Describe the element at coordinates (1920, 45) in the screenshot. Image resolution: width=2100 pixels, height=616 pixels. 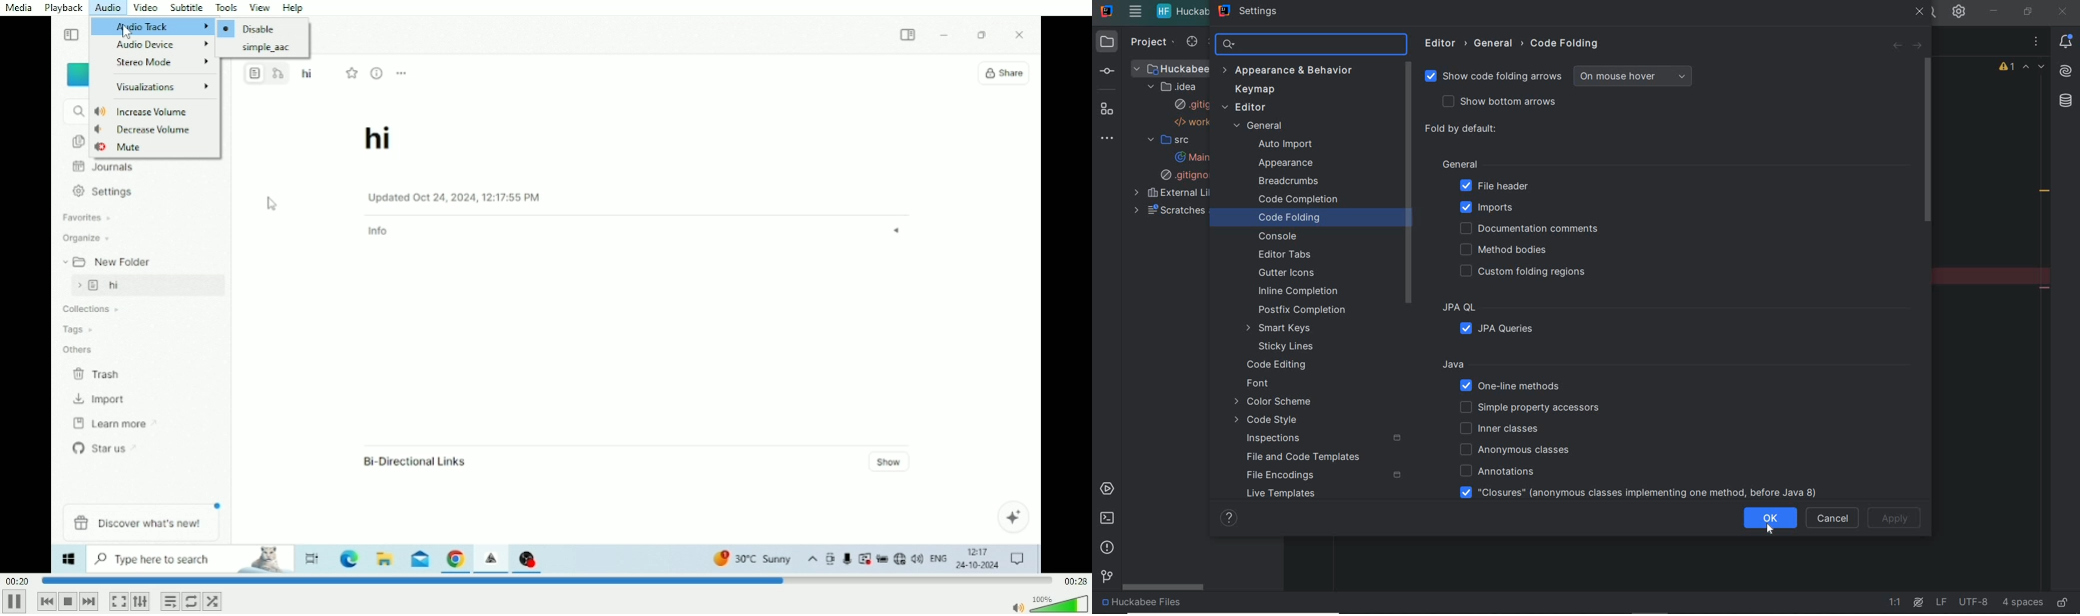
I see `forward` at that location.